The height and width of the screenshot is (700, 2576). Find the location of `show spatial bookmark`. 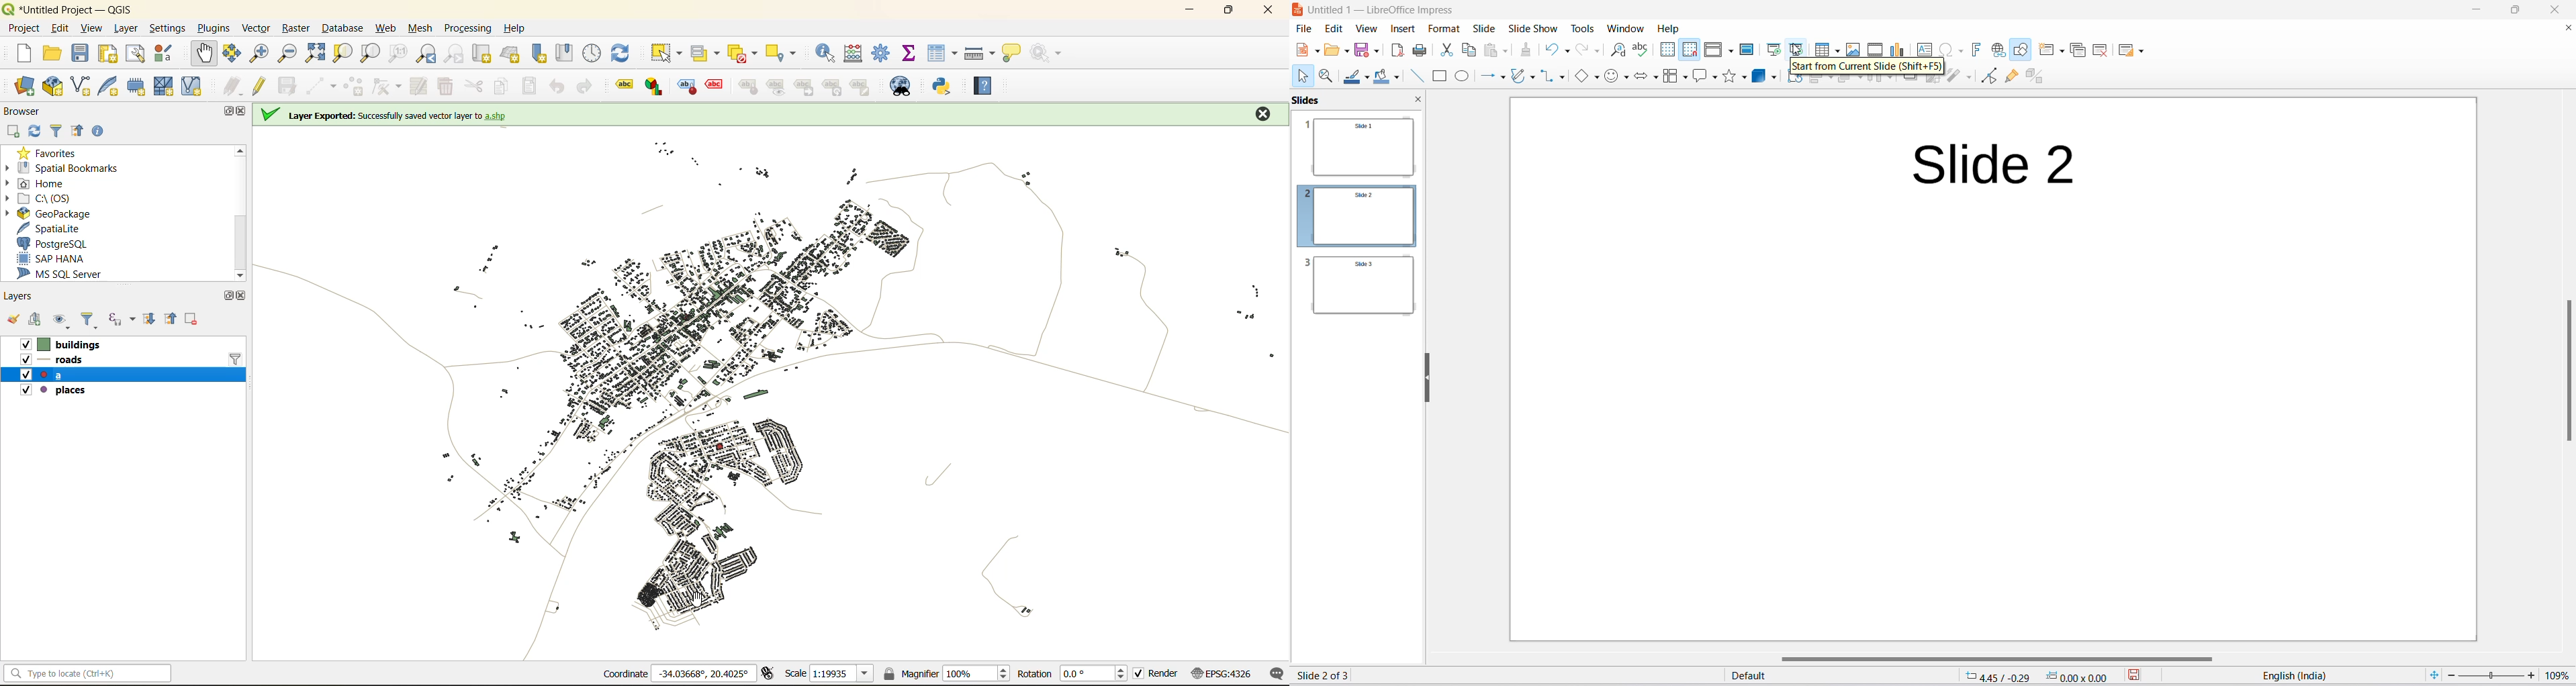

show spatial bookmark is located at coordinates (569, 52).